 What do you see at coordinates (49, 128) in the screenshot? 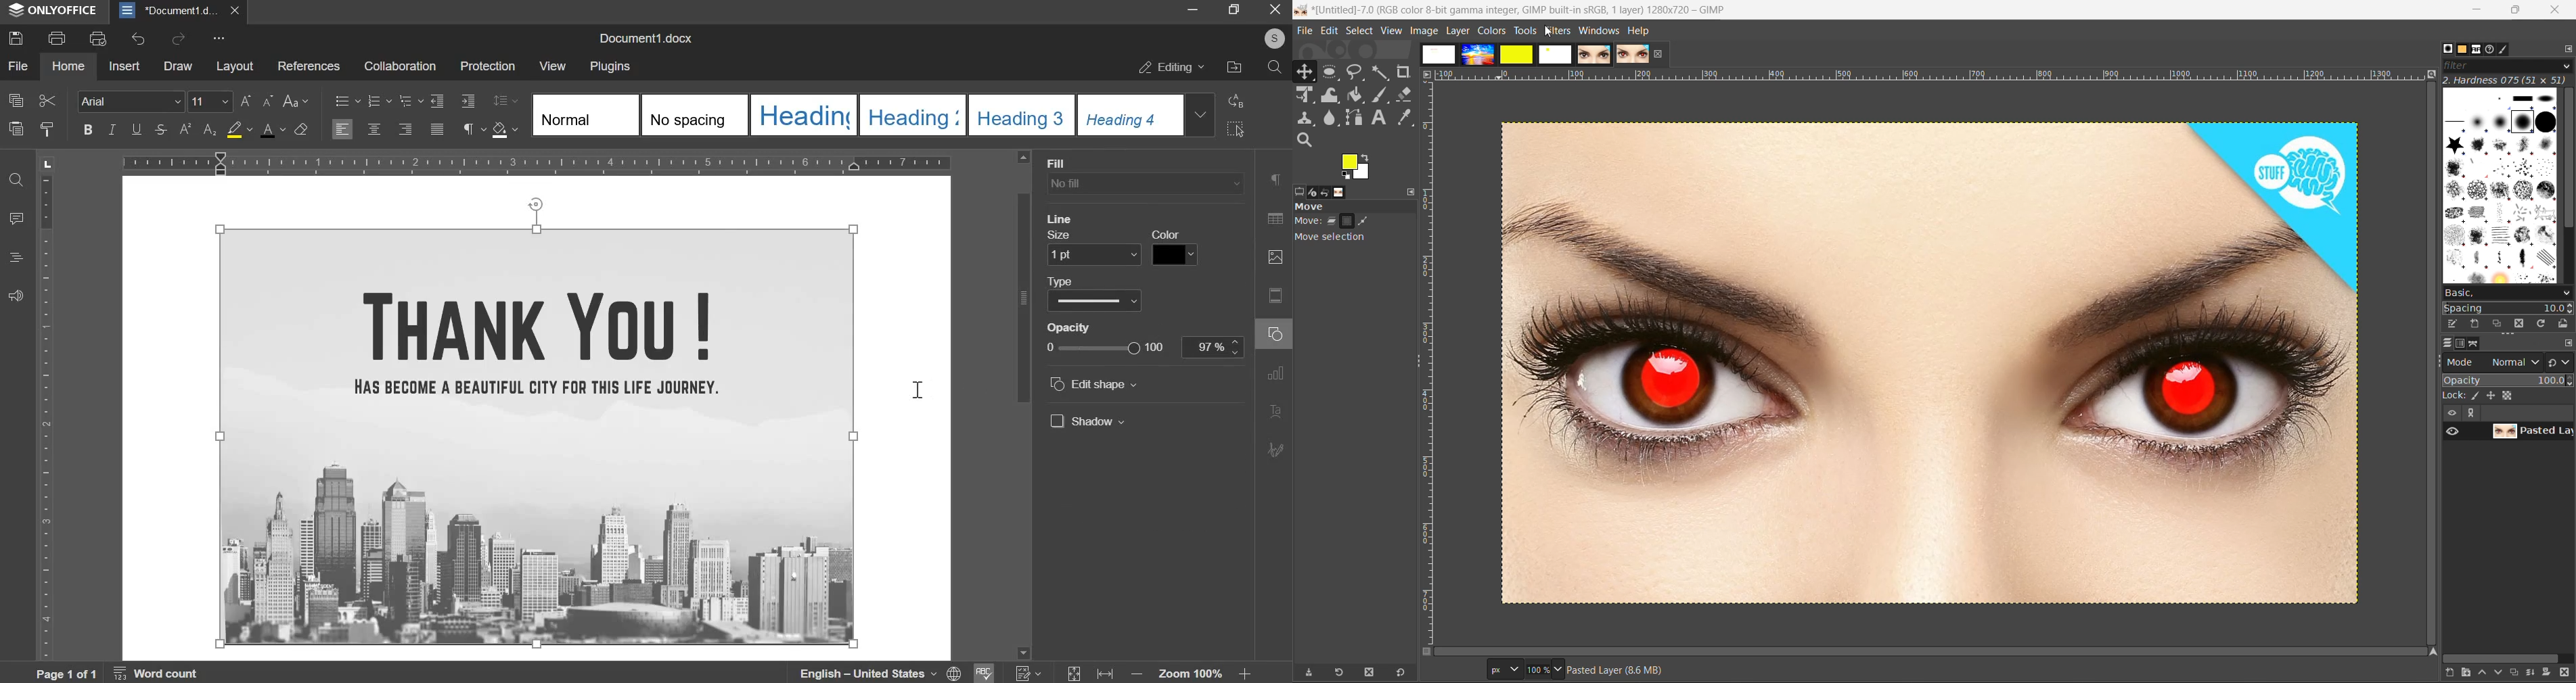
I see `clear style` at bounding box center [49, 128].